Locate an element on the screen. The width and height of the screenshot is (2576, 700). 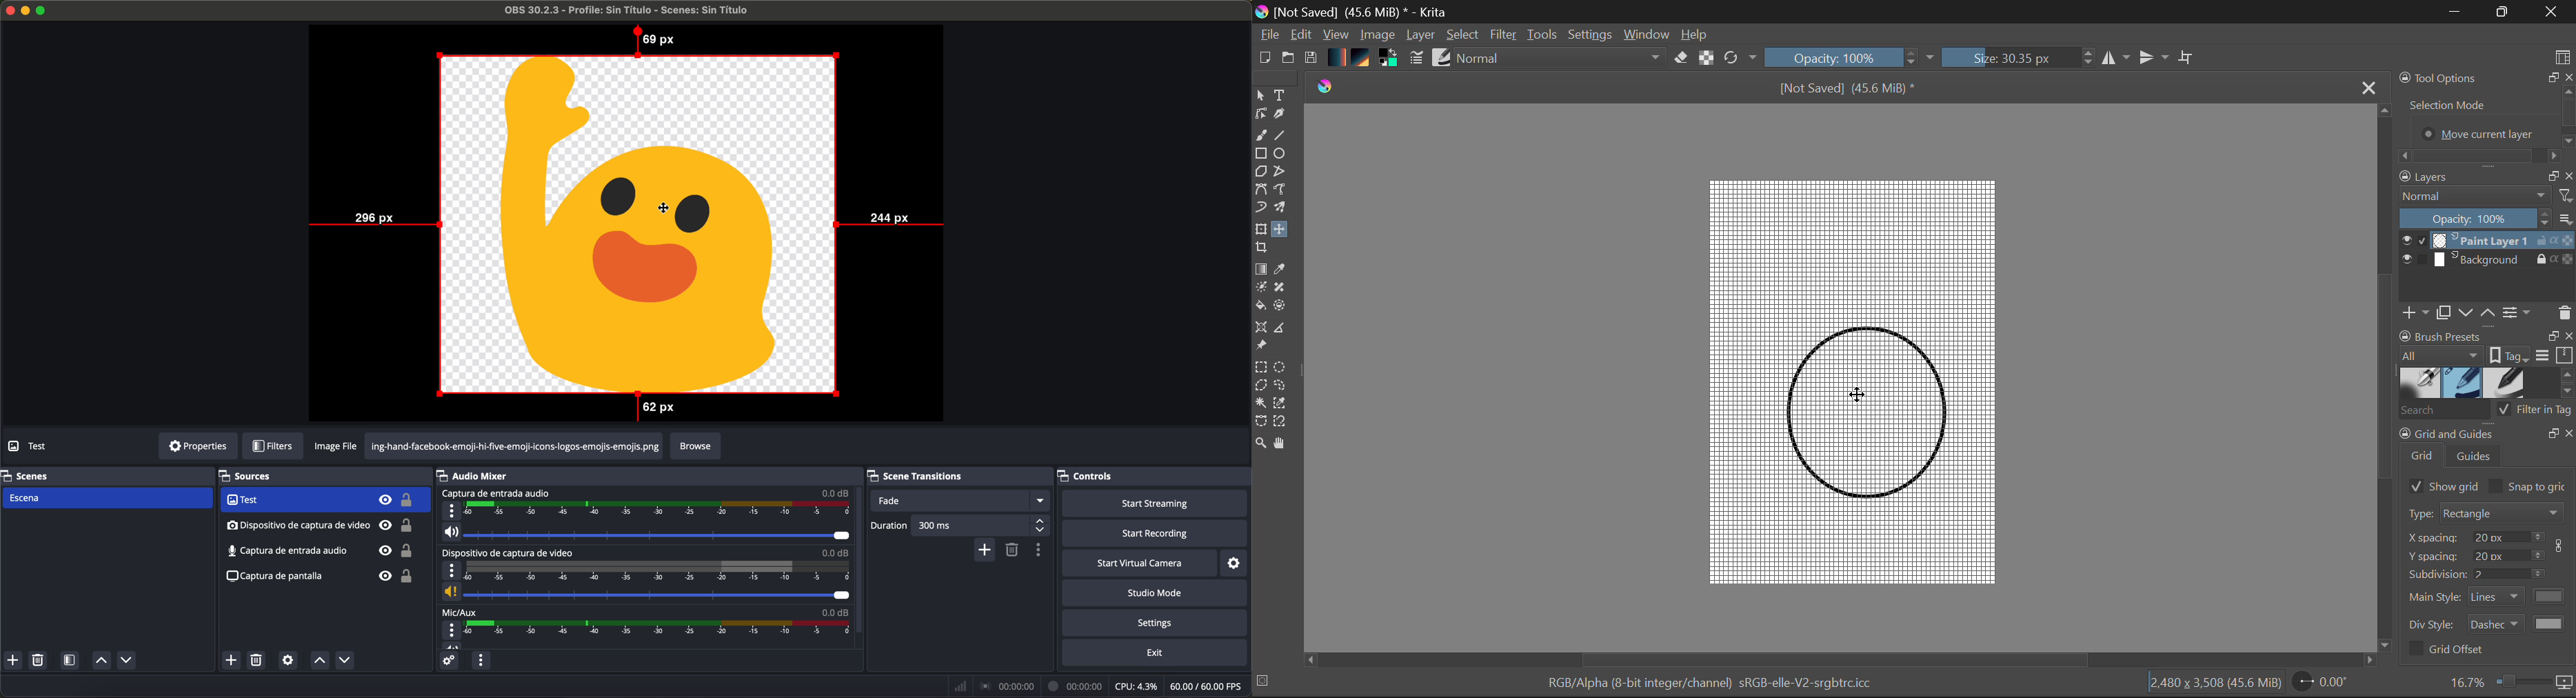
duration is located at coordinates (890, 527).